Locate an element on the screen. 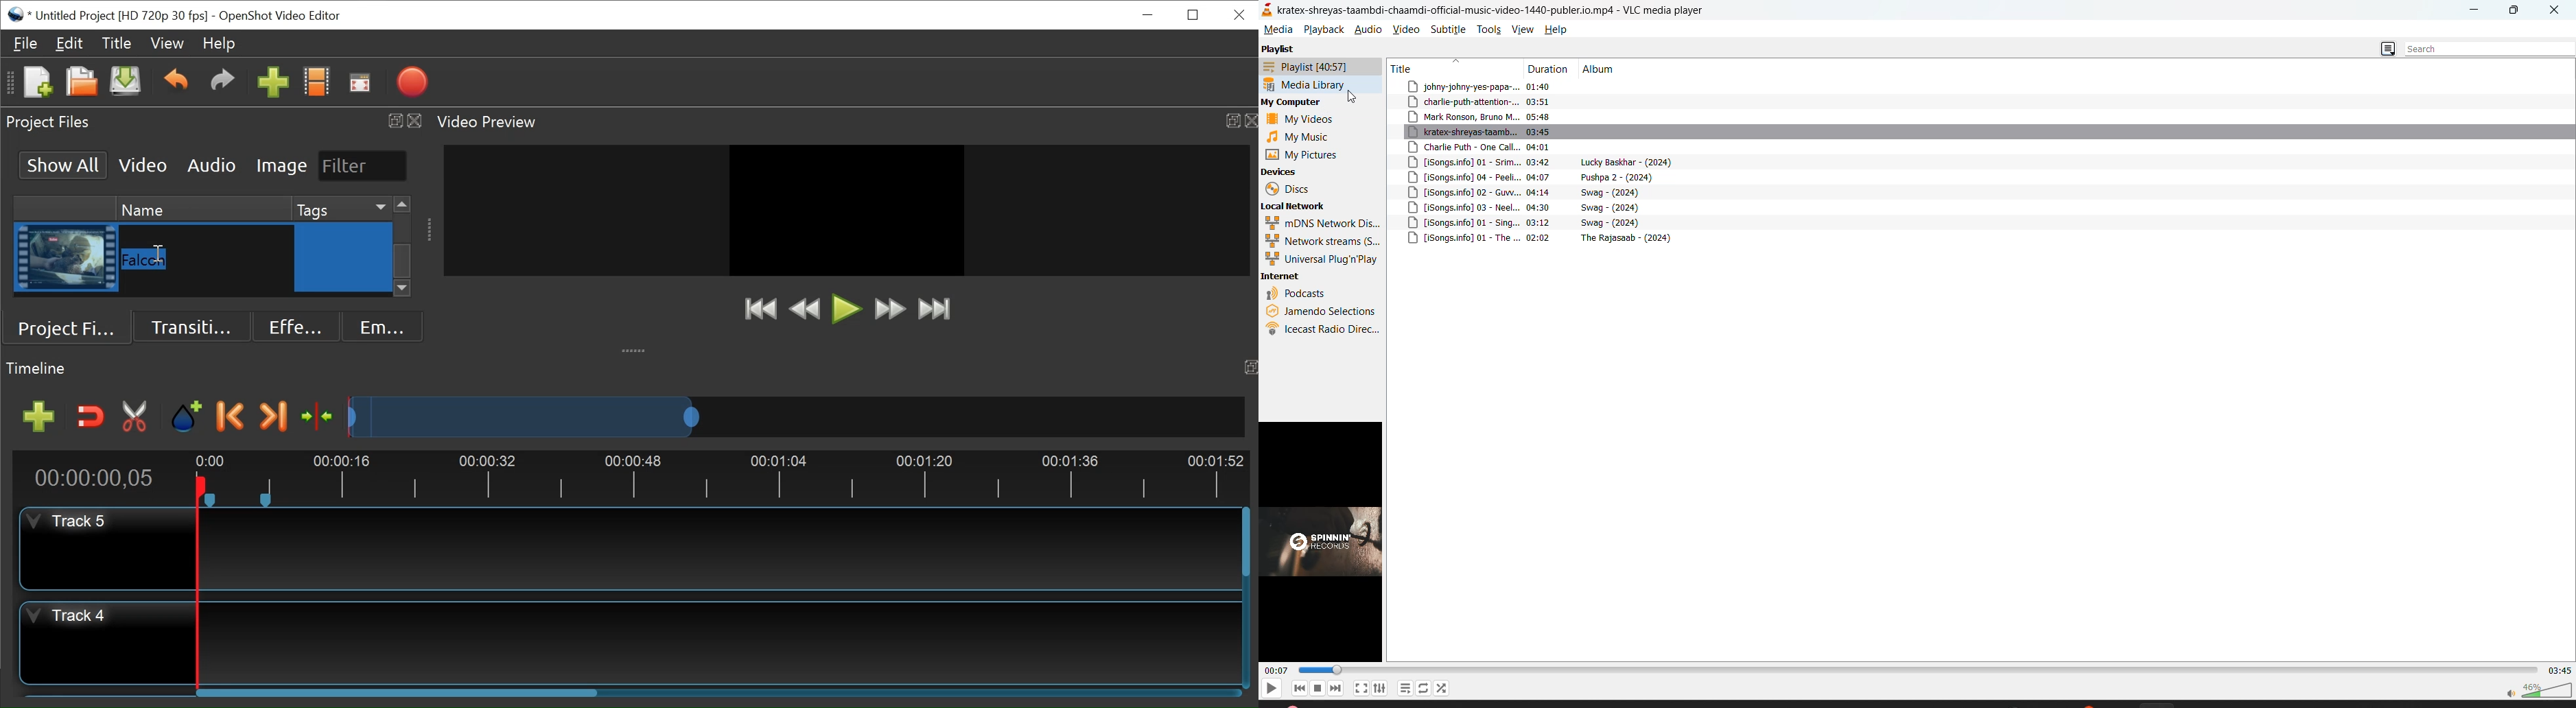  Fast Forward is located at coordinates (890, 310).